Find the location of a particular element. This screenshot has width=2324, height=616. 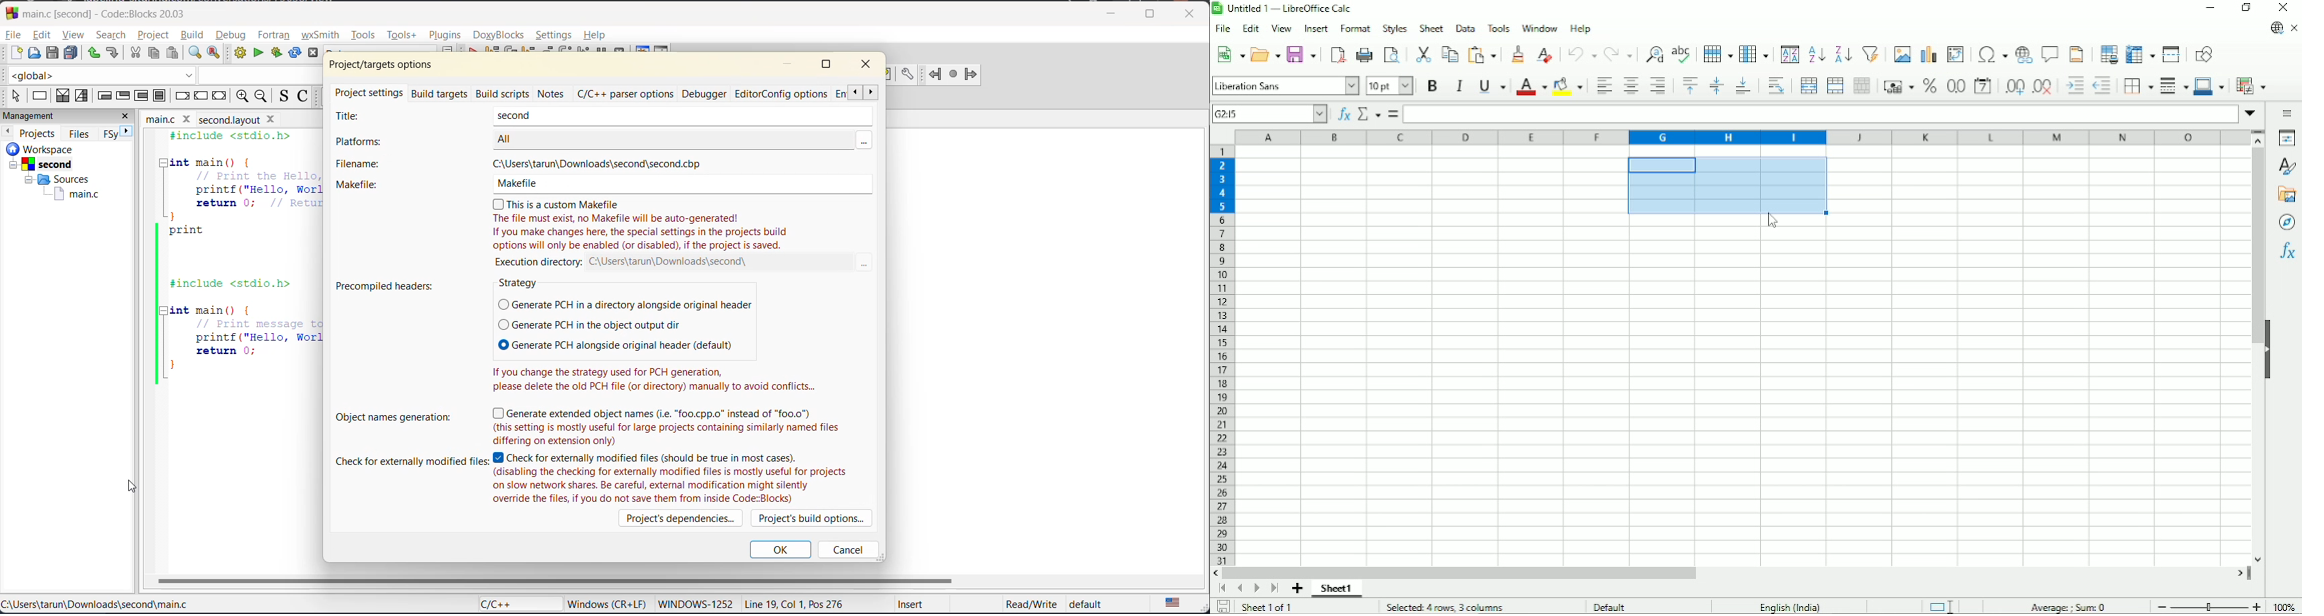

Background color is located at coordinates (1568, 86).